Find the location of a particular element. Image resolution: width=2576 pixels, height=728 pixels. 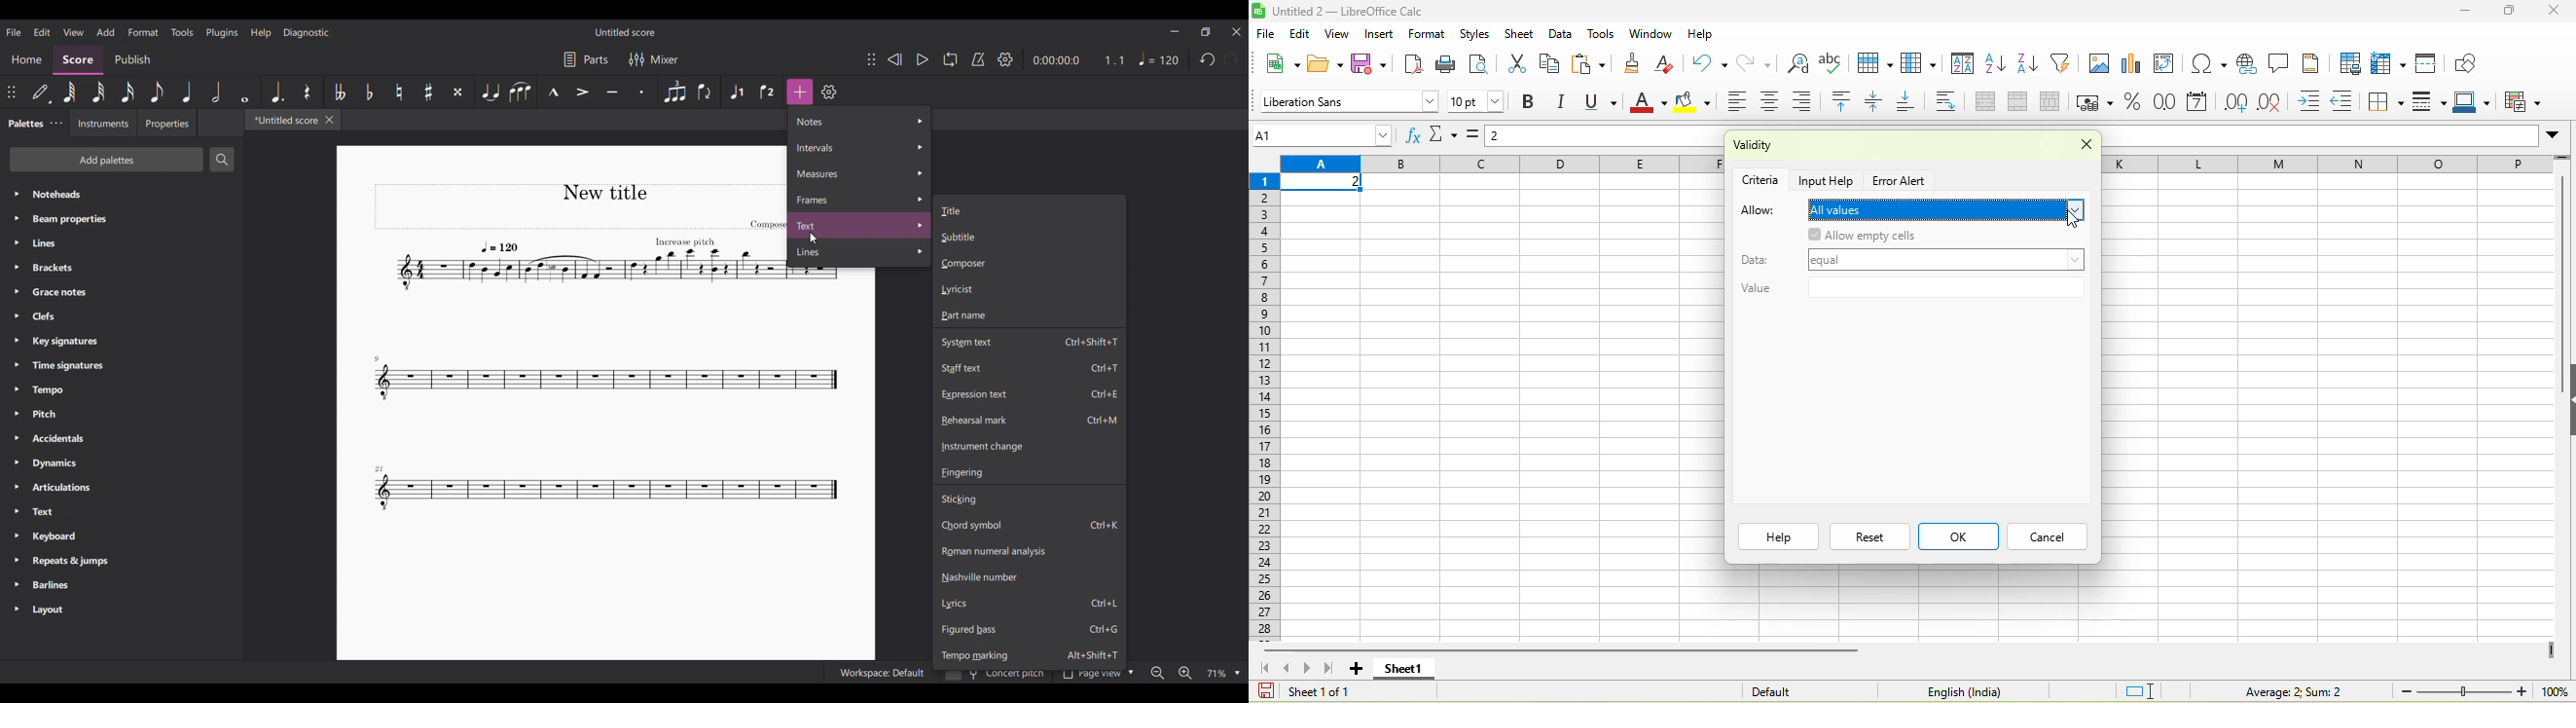

32nd note is located at coordinates (99, 92).